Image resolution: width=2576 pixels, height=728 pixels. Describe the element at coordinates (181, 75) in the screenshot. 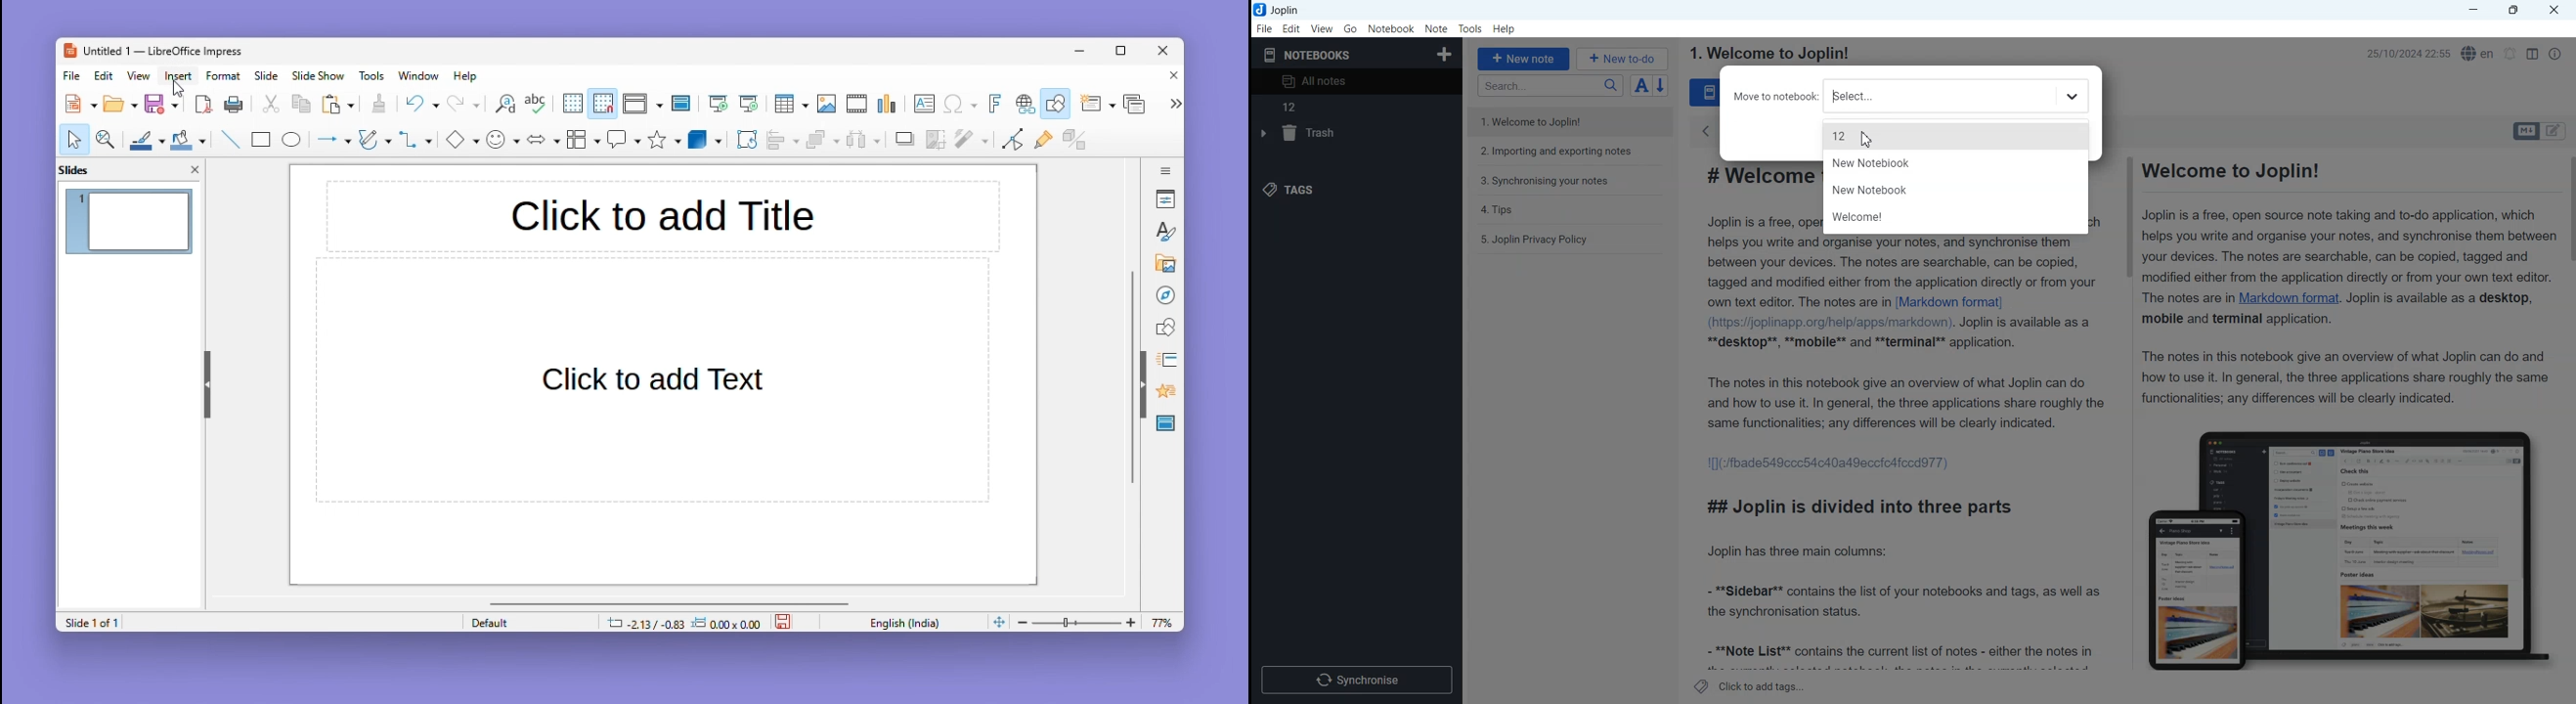

I see `Insert` at that location.